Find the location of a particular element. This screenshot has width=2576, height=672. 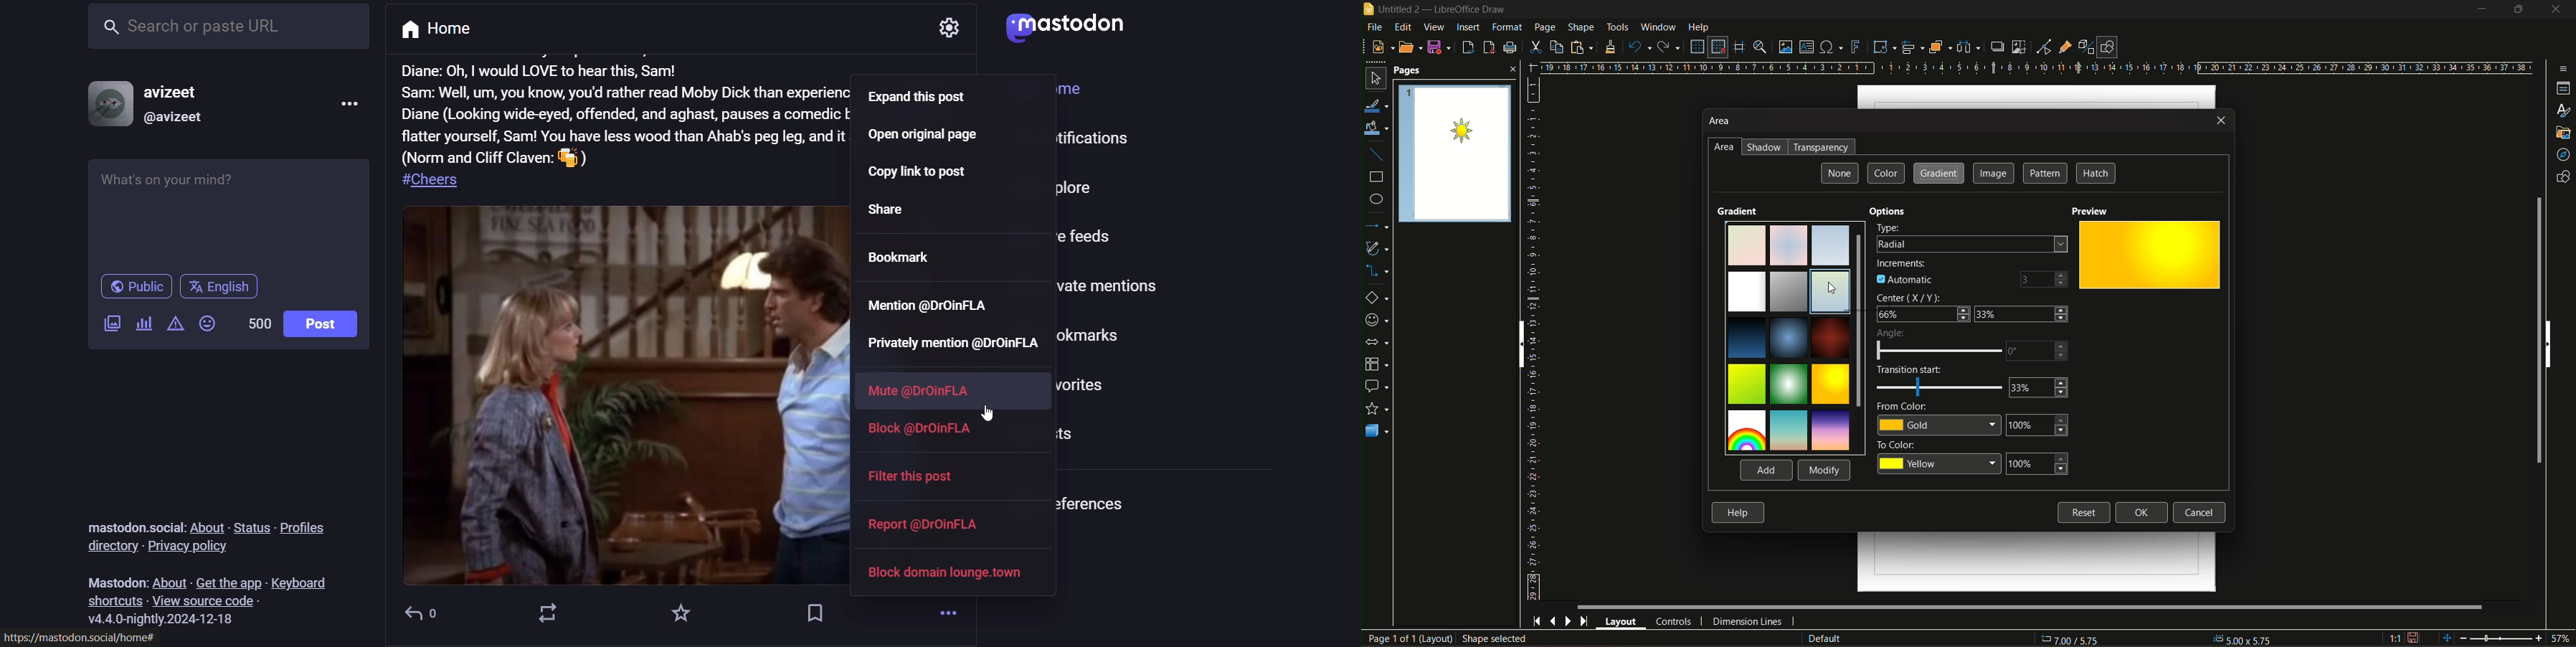

privately mention is located at coordinates (955, 344).